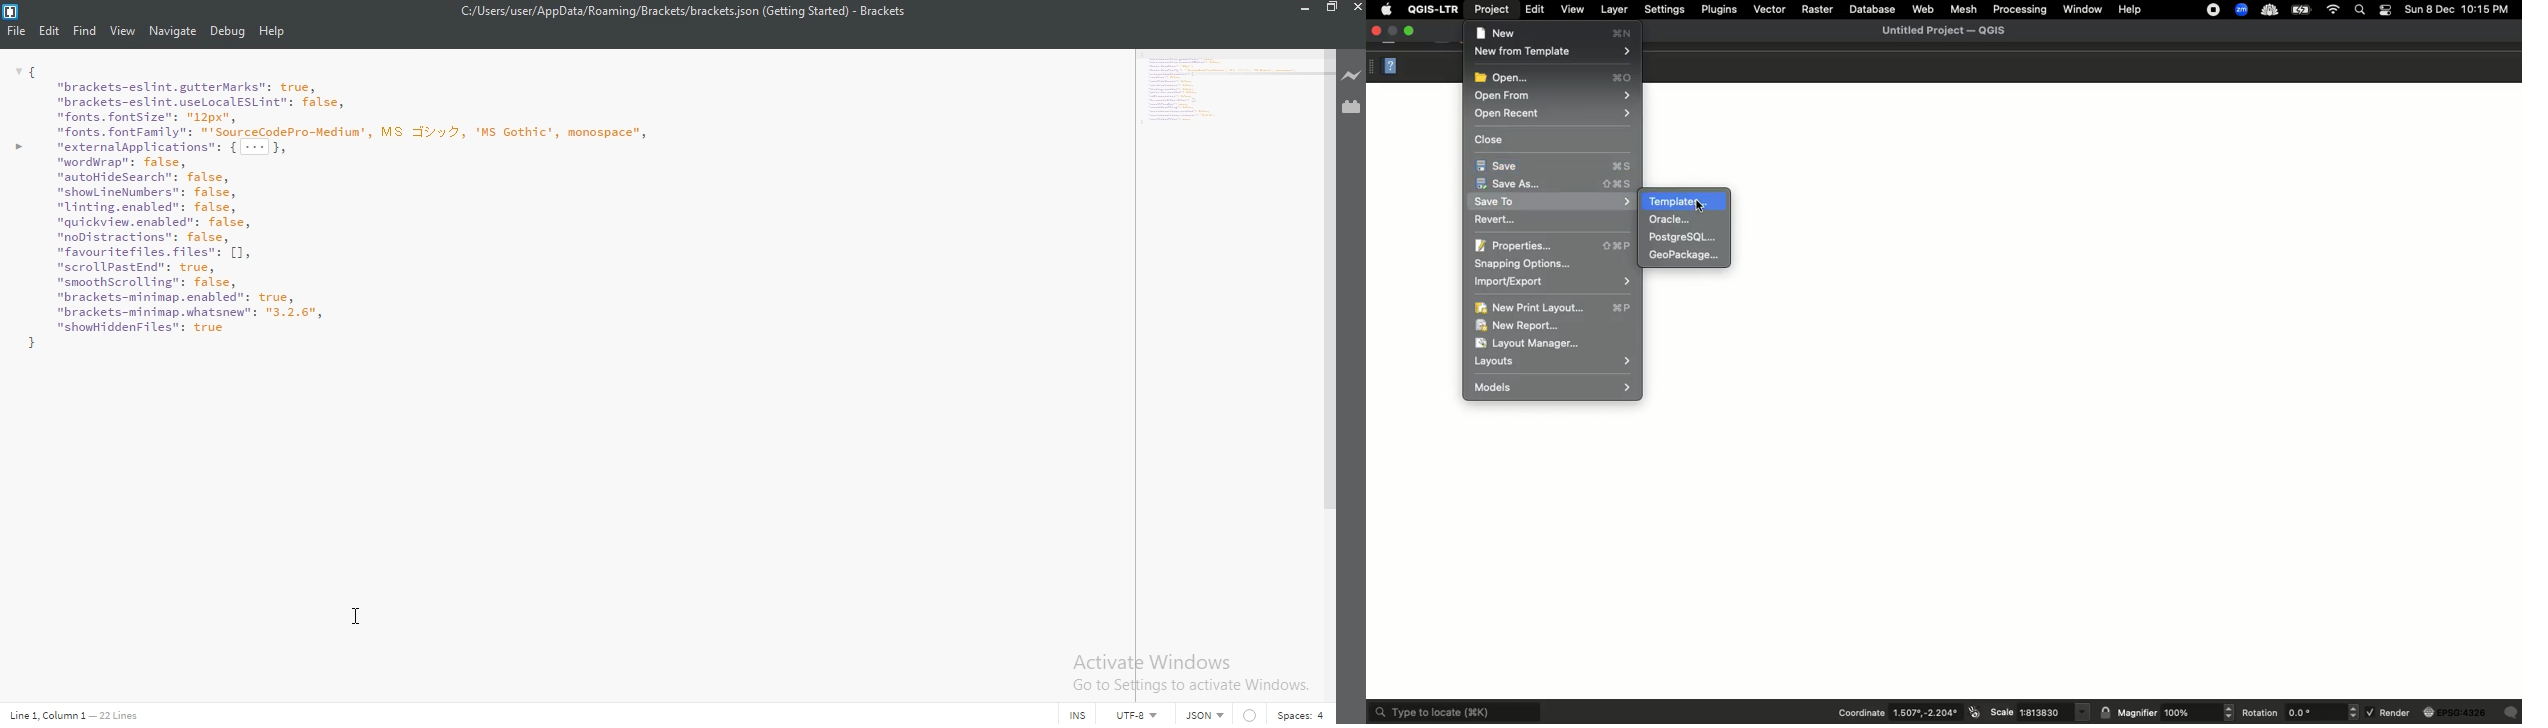  What do you see at coordinates (1454, 710) in the screenshot?
I see `Type to locate` at bounding box center [1454, 710].